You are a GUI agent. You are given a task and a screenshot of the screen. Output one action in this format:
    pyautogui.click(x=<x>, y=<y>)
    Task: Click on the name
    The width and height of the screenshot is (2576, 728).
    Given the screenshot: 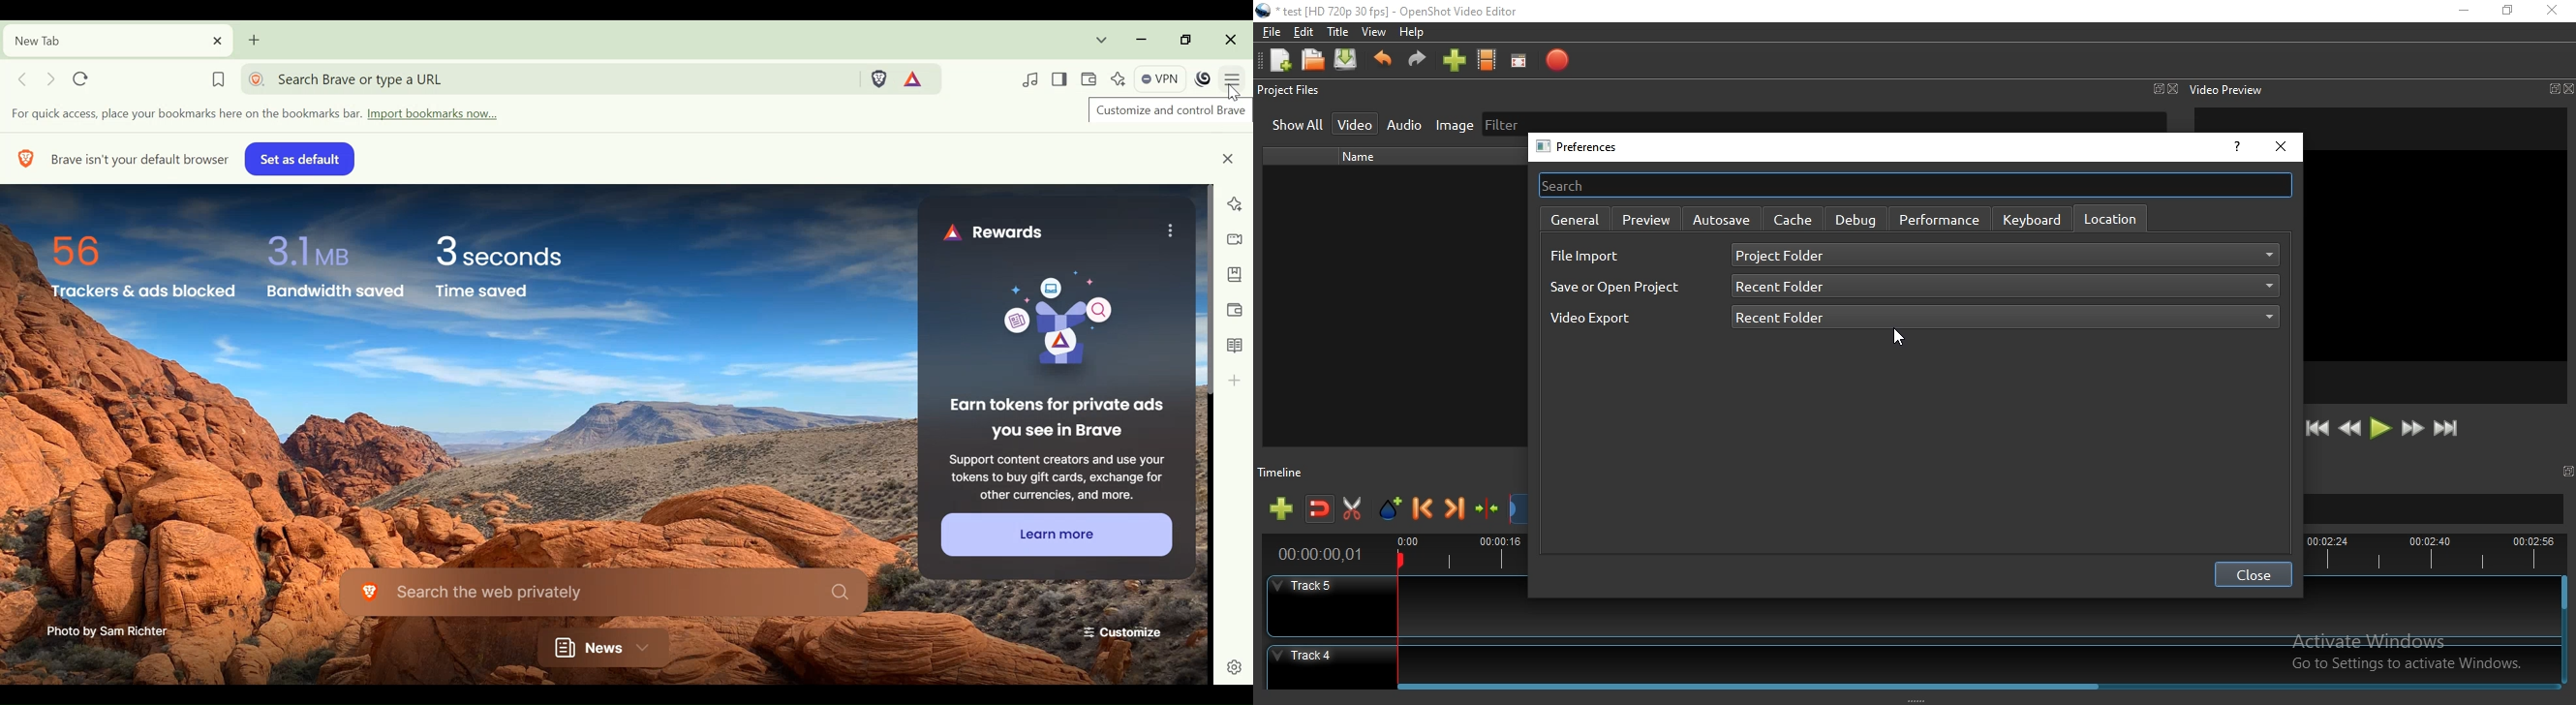 What is the action you would take?
    pyautogui.click(x=1365, y=157)
    